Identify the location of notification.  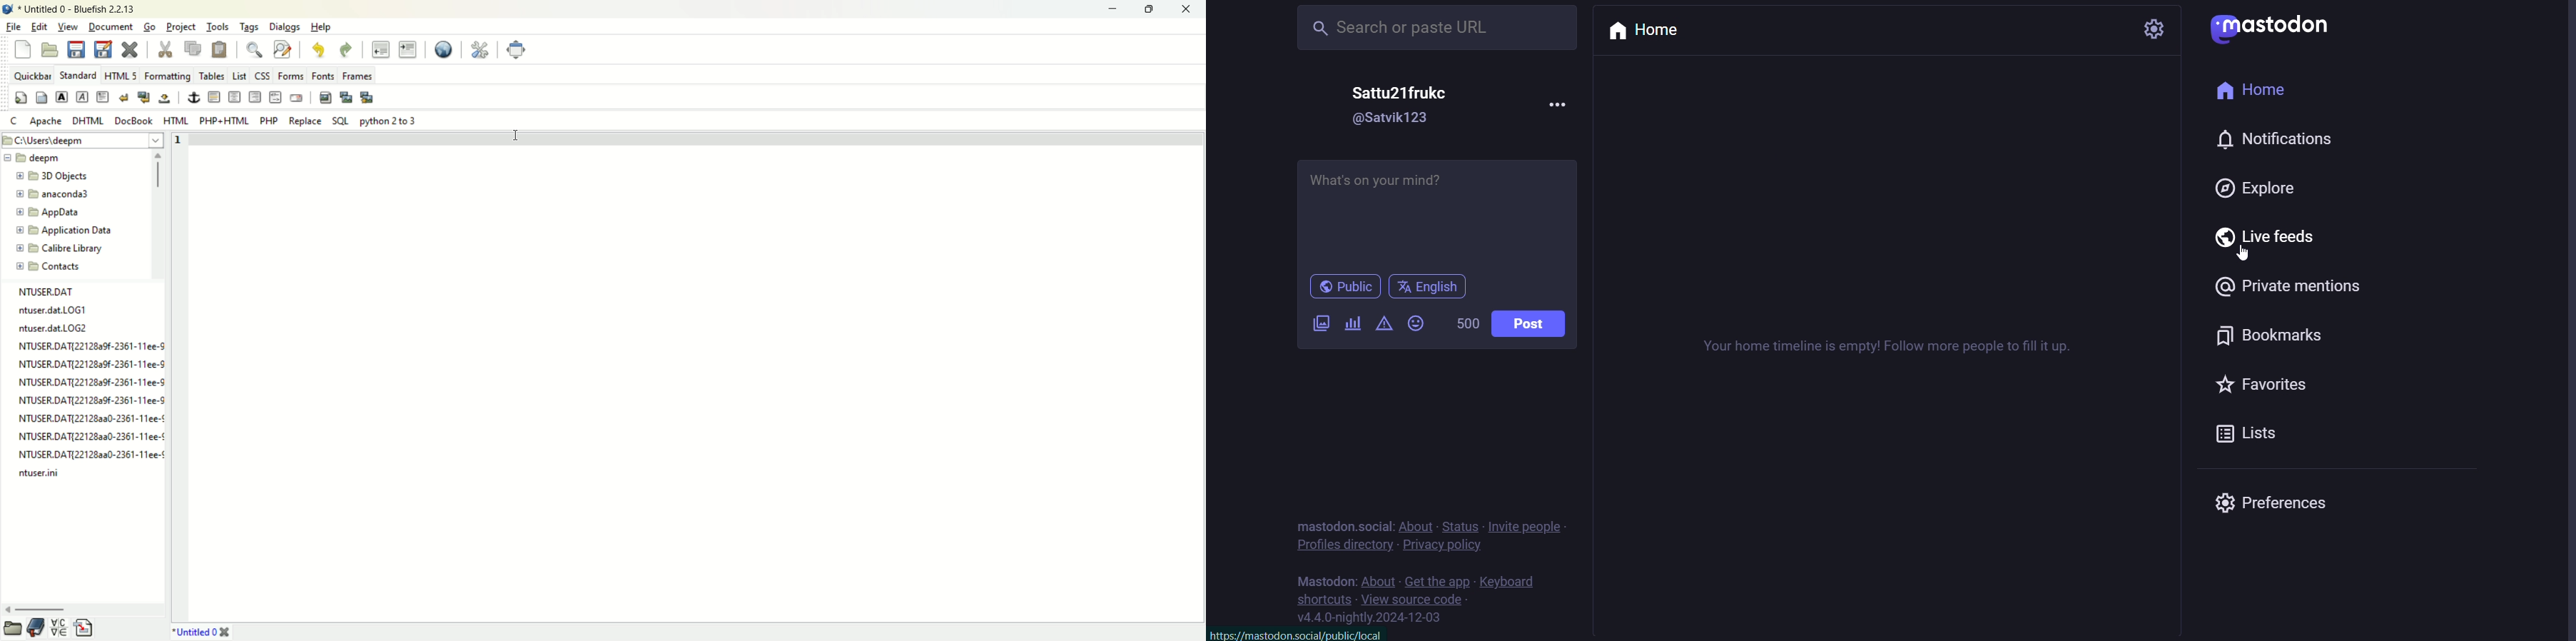
(2271, 140).